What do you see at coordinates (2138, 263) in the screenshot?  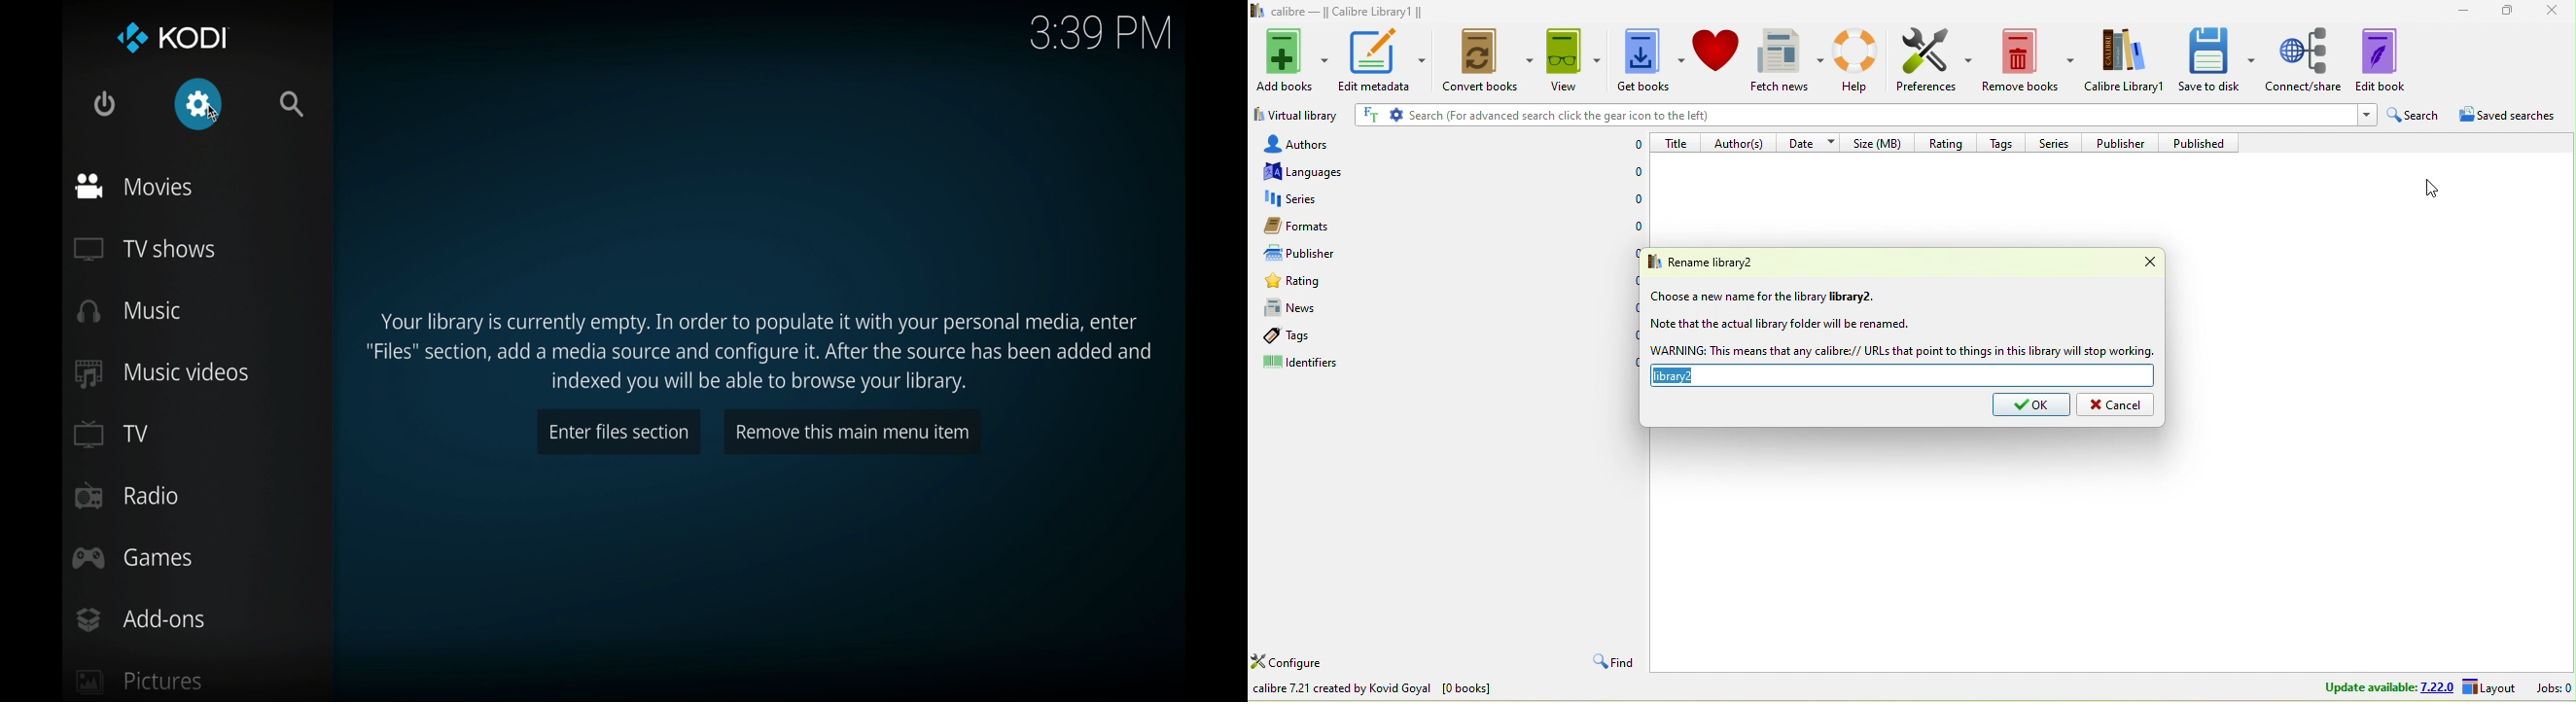 I see `close` at bounding box center [2138, 263].